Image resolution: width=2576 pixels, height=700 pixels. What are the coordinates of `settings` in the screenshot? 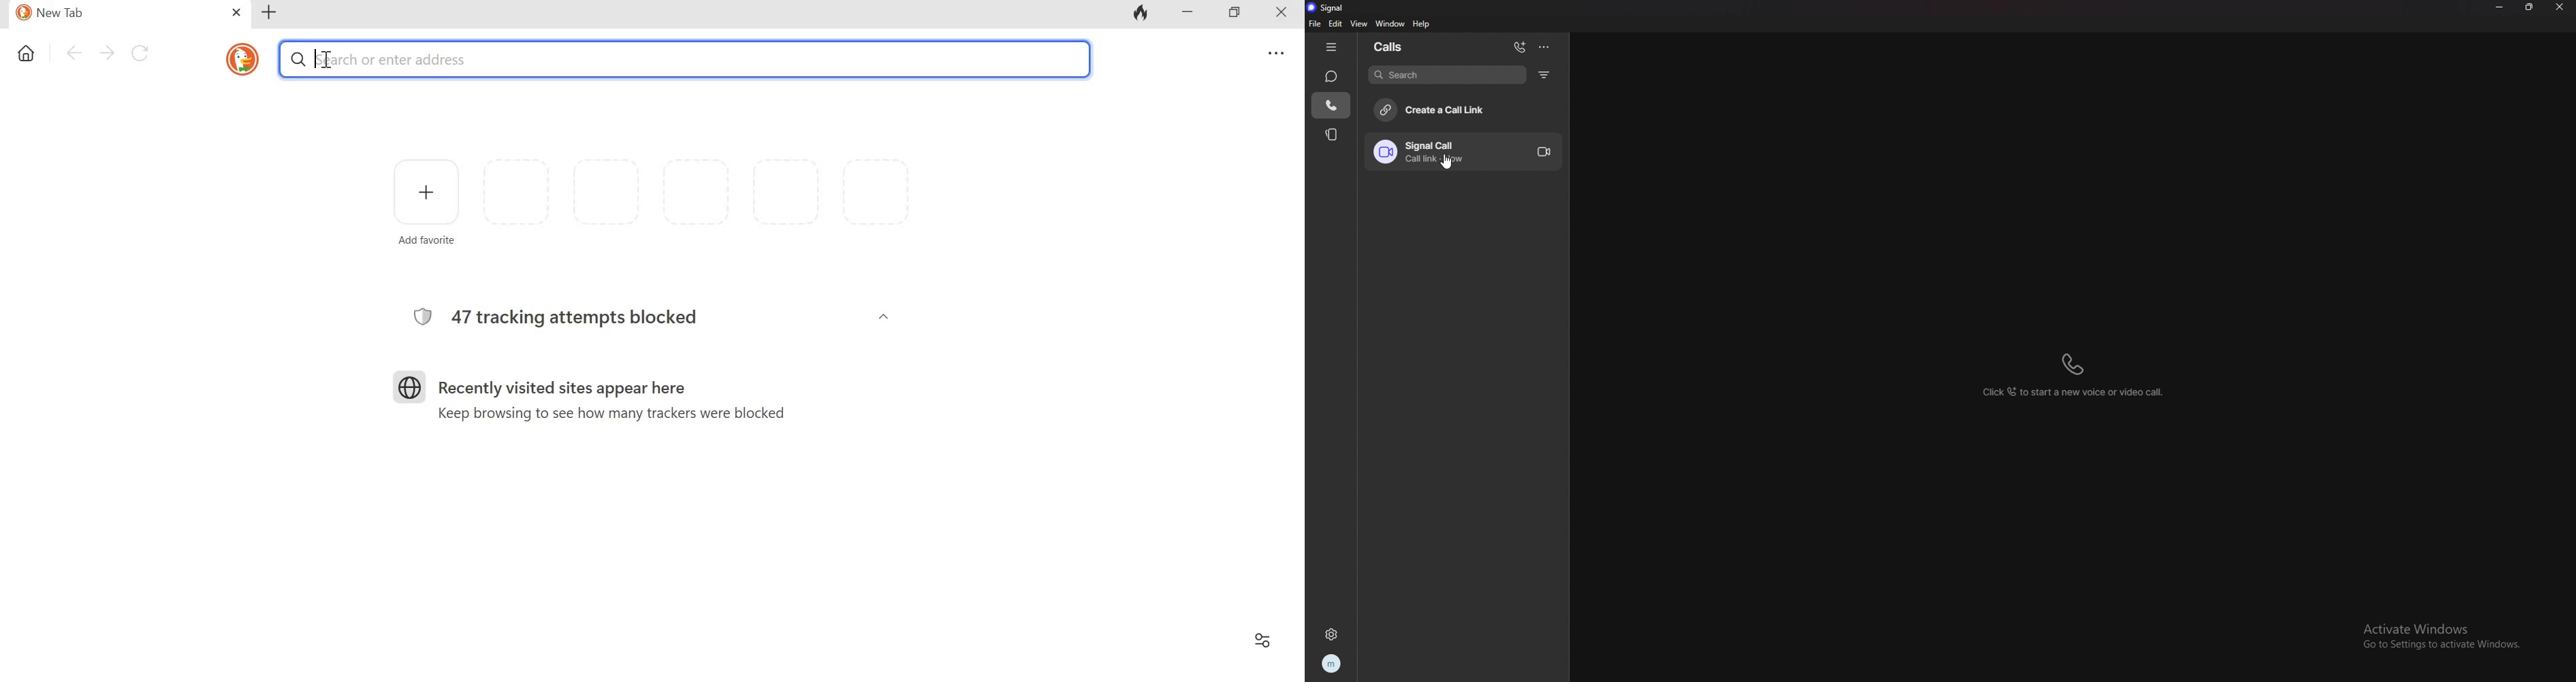 It's located at (1260, 640).